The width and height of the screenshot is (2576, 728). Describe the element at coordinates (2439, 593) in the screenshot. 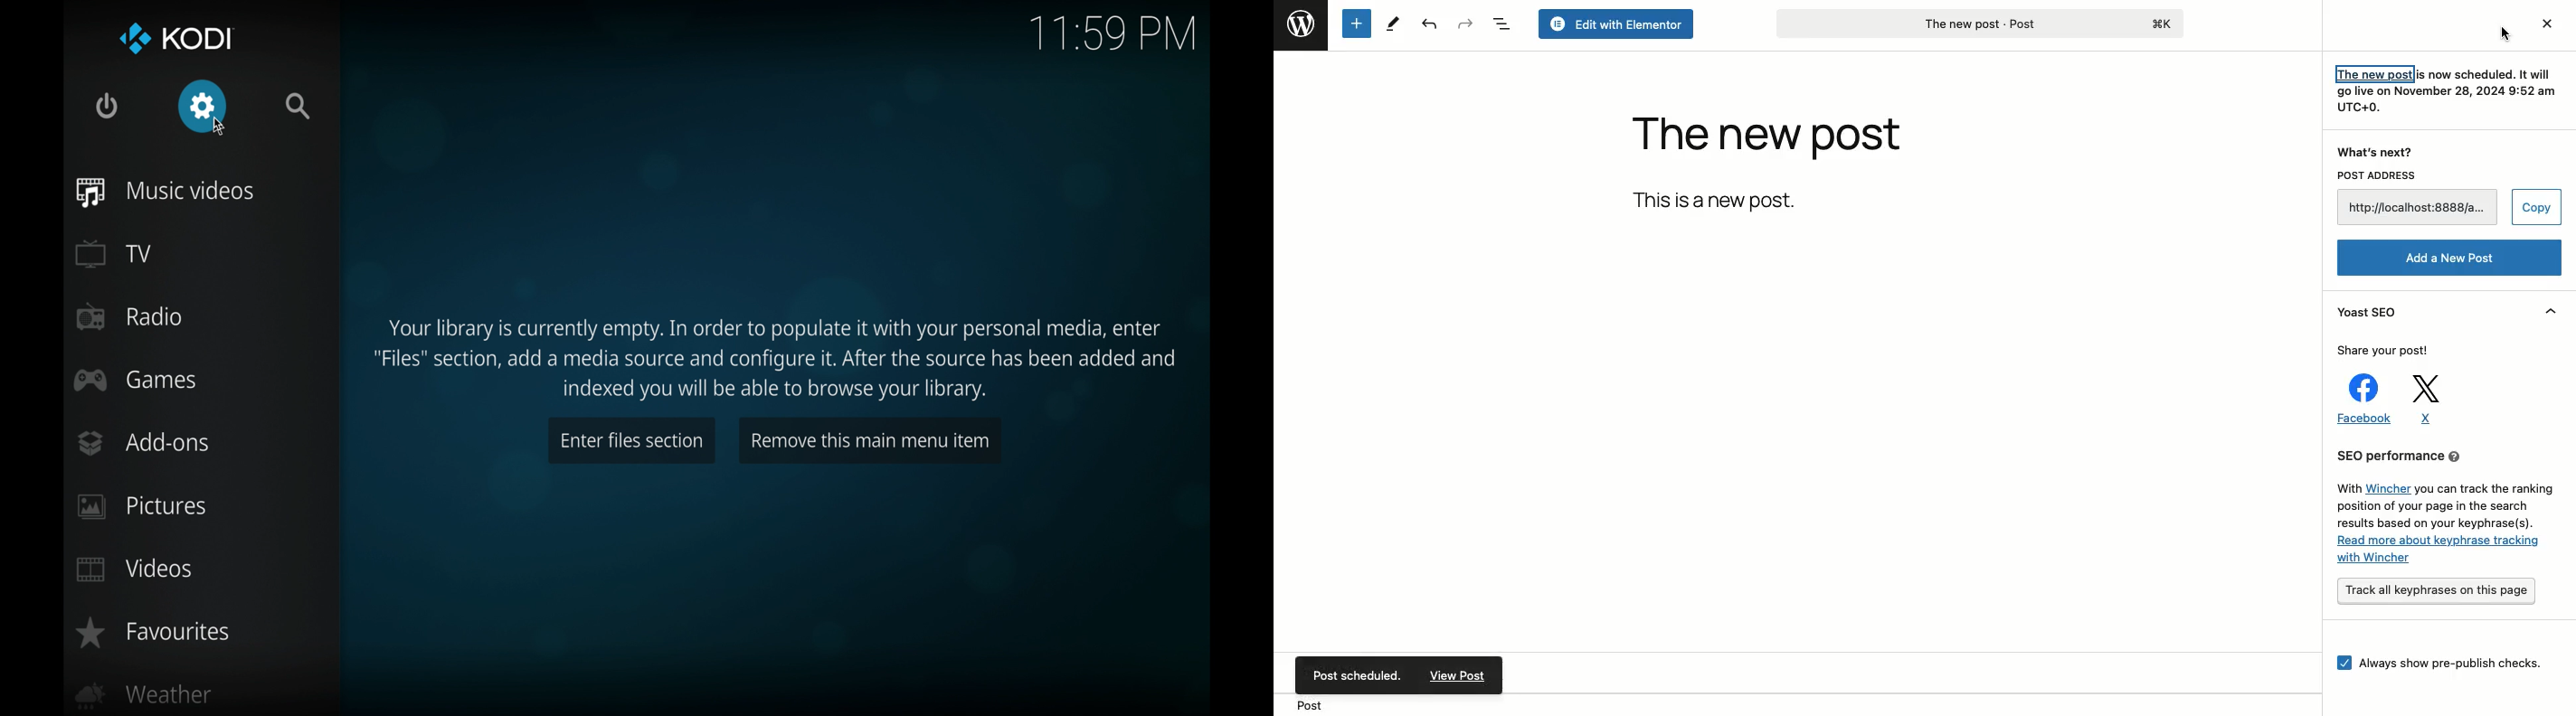

I see `Track key phrases` at that location.